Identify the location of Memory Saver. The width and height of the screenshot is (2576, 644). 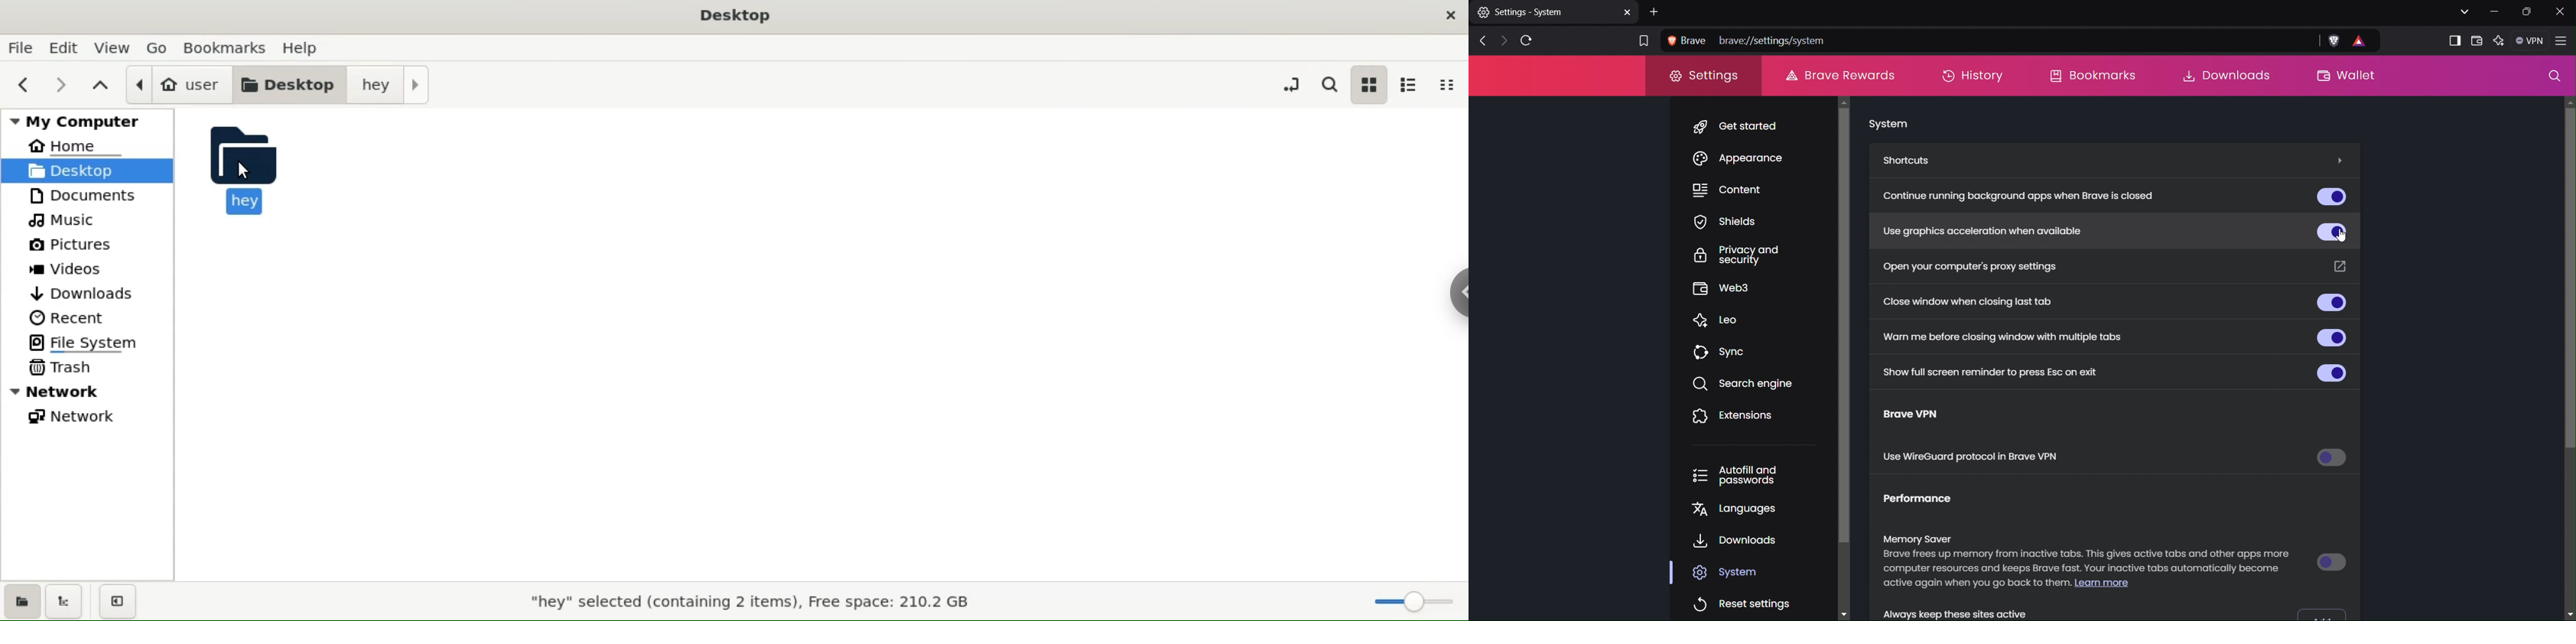
(2089, 564).